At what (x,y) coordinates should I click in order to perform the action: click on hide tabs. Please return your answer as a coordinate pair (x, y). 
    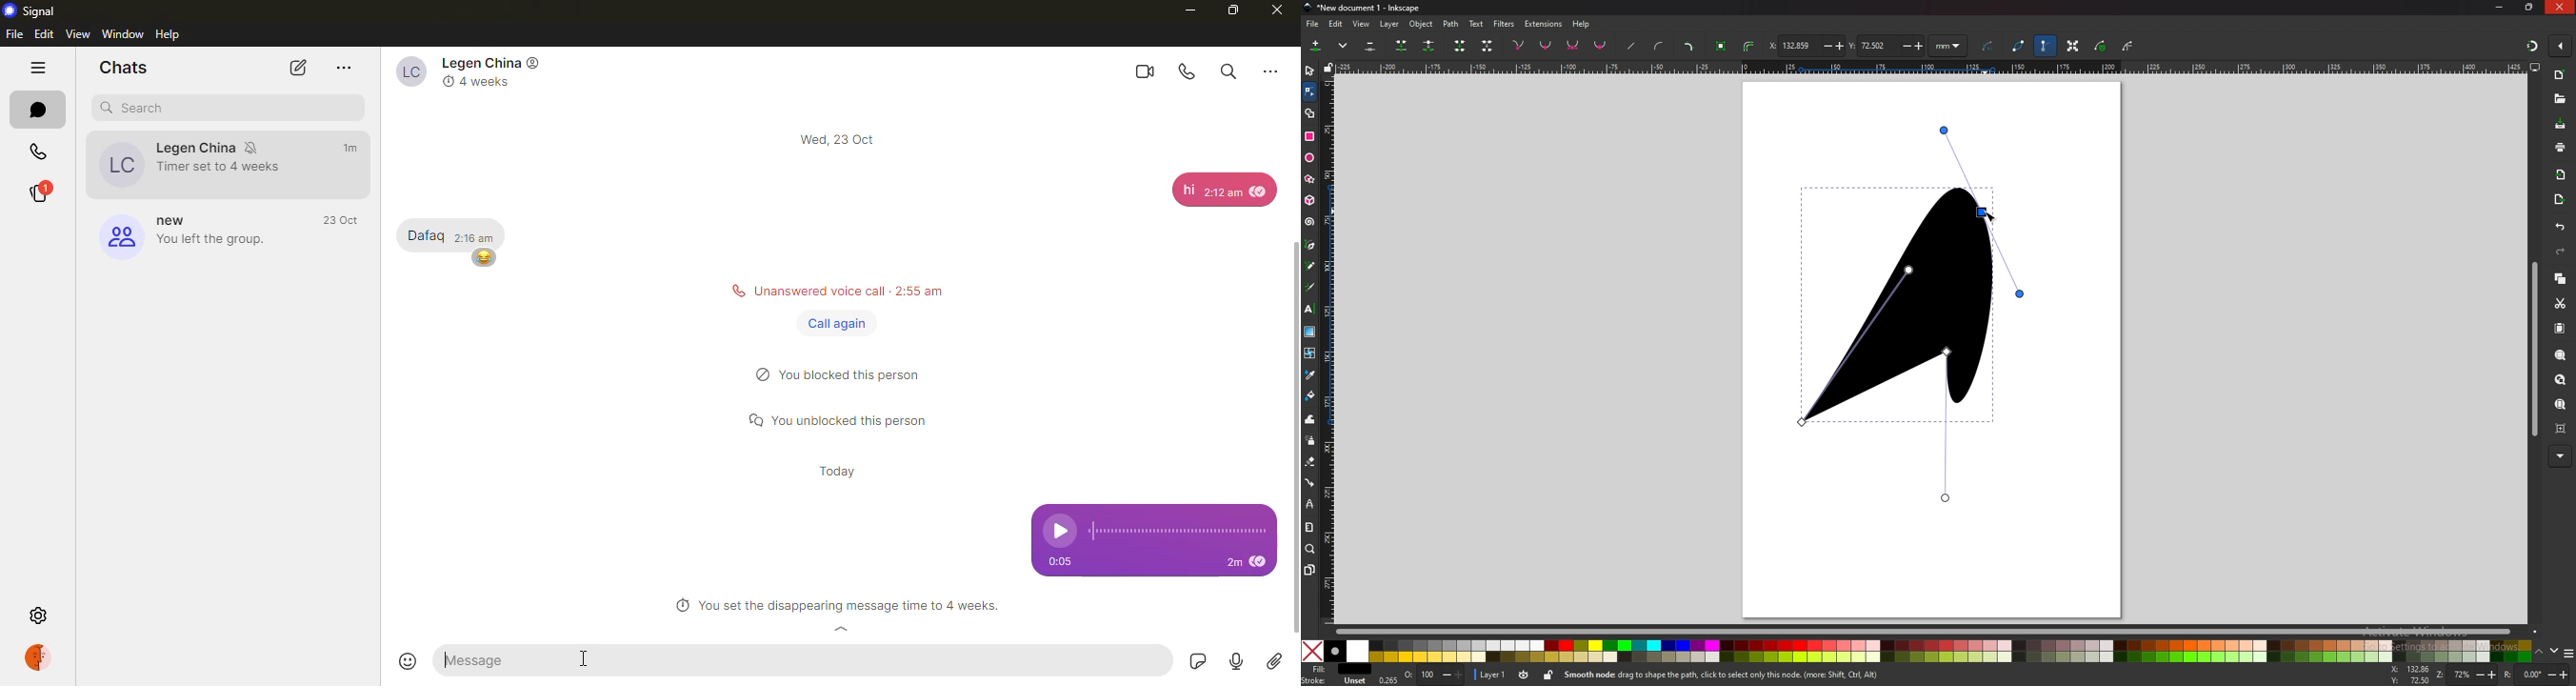
    Looking at the image, I should click on (38, 70).